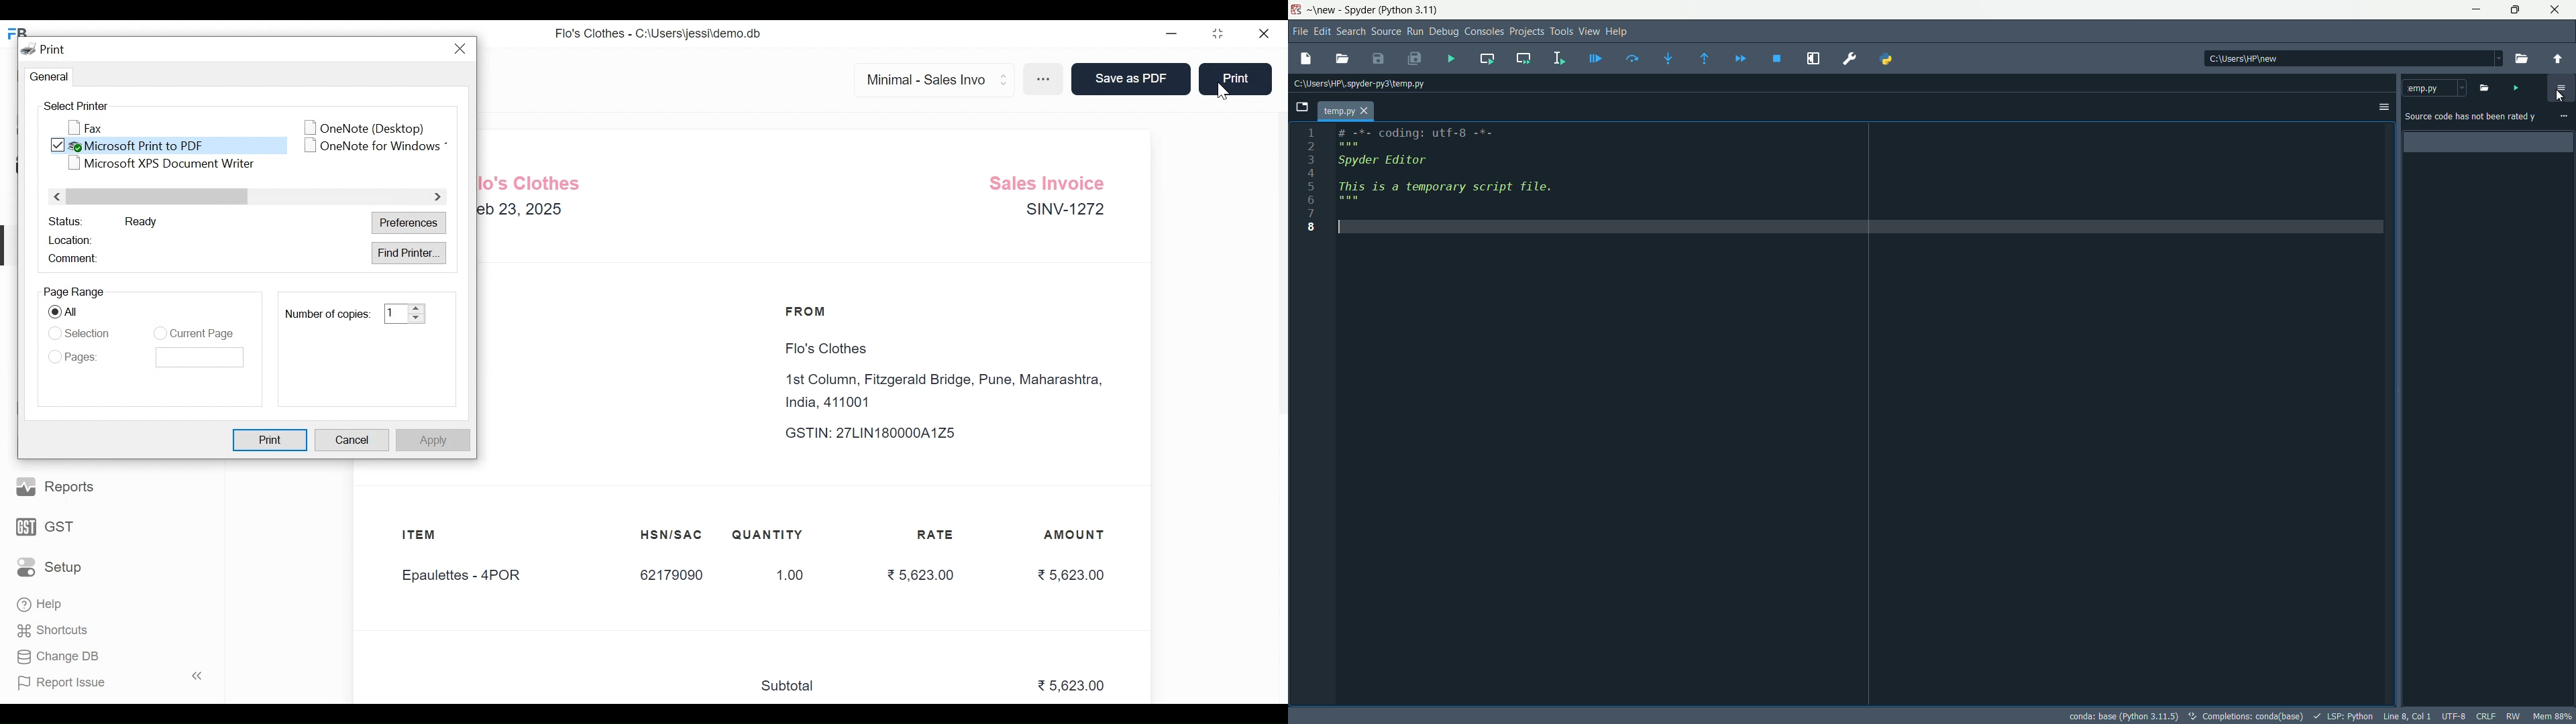 The image size is (2576, 728). What do you see at coordinates (45, 49) in the screenshot?
I see `Print` at bounding box center [45, 49].